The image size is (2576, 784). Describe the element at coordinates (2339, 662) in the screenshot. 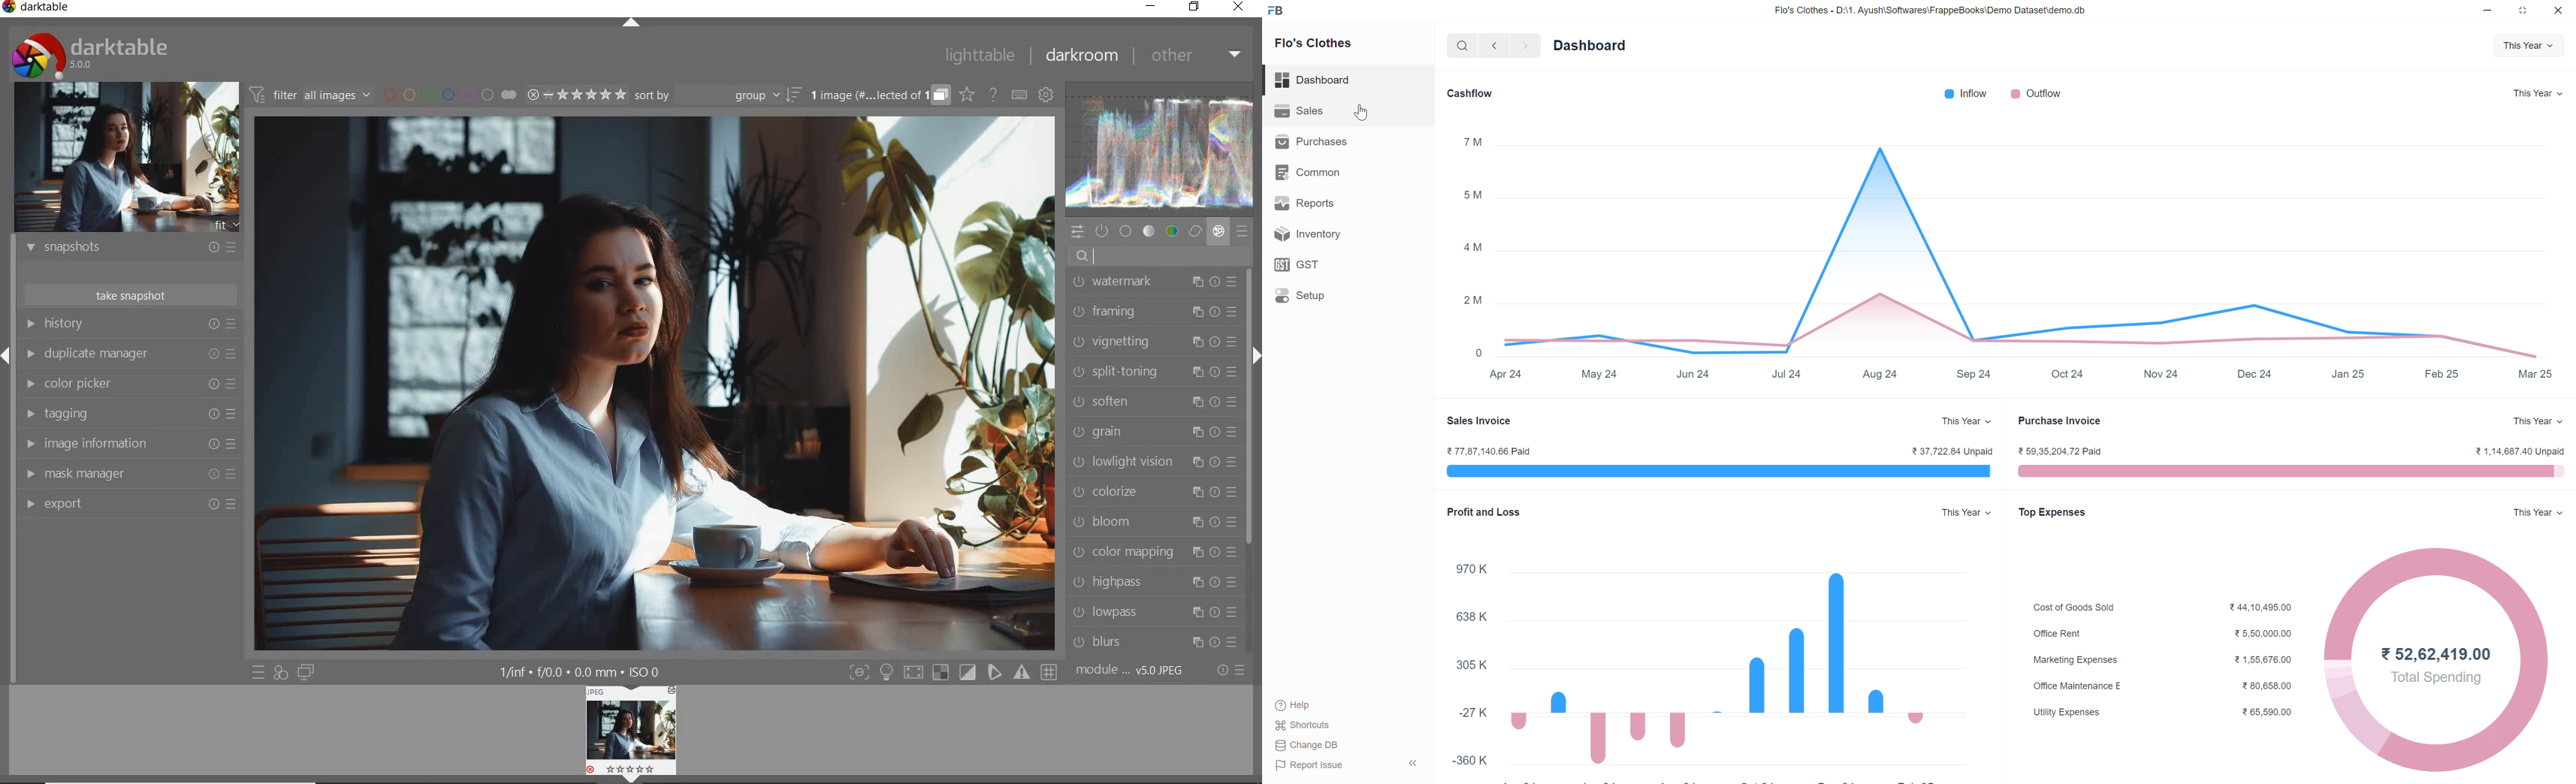

I see `donut chart` at that location.